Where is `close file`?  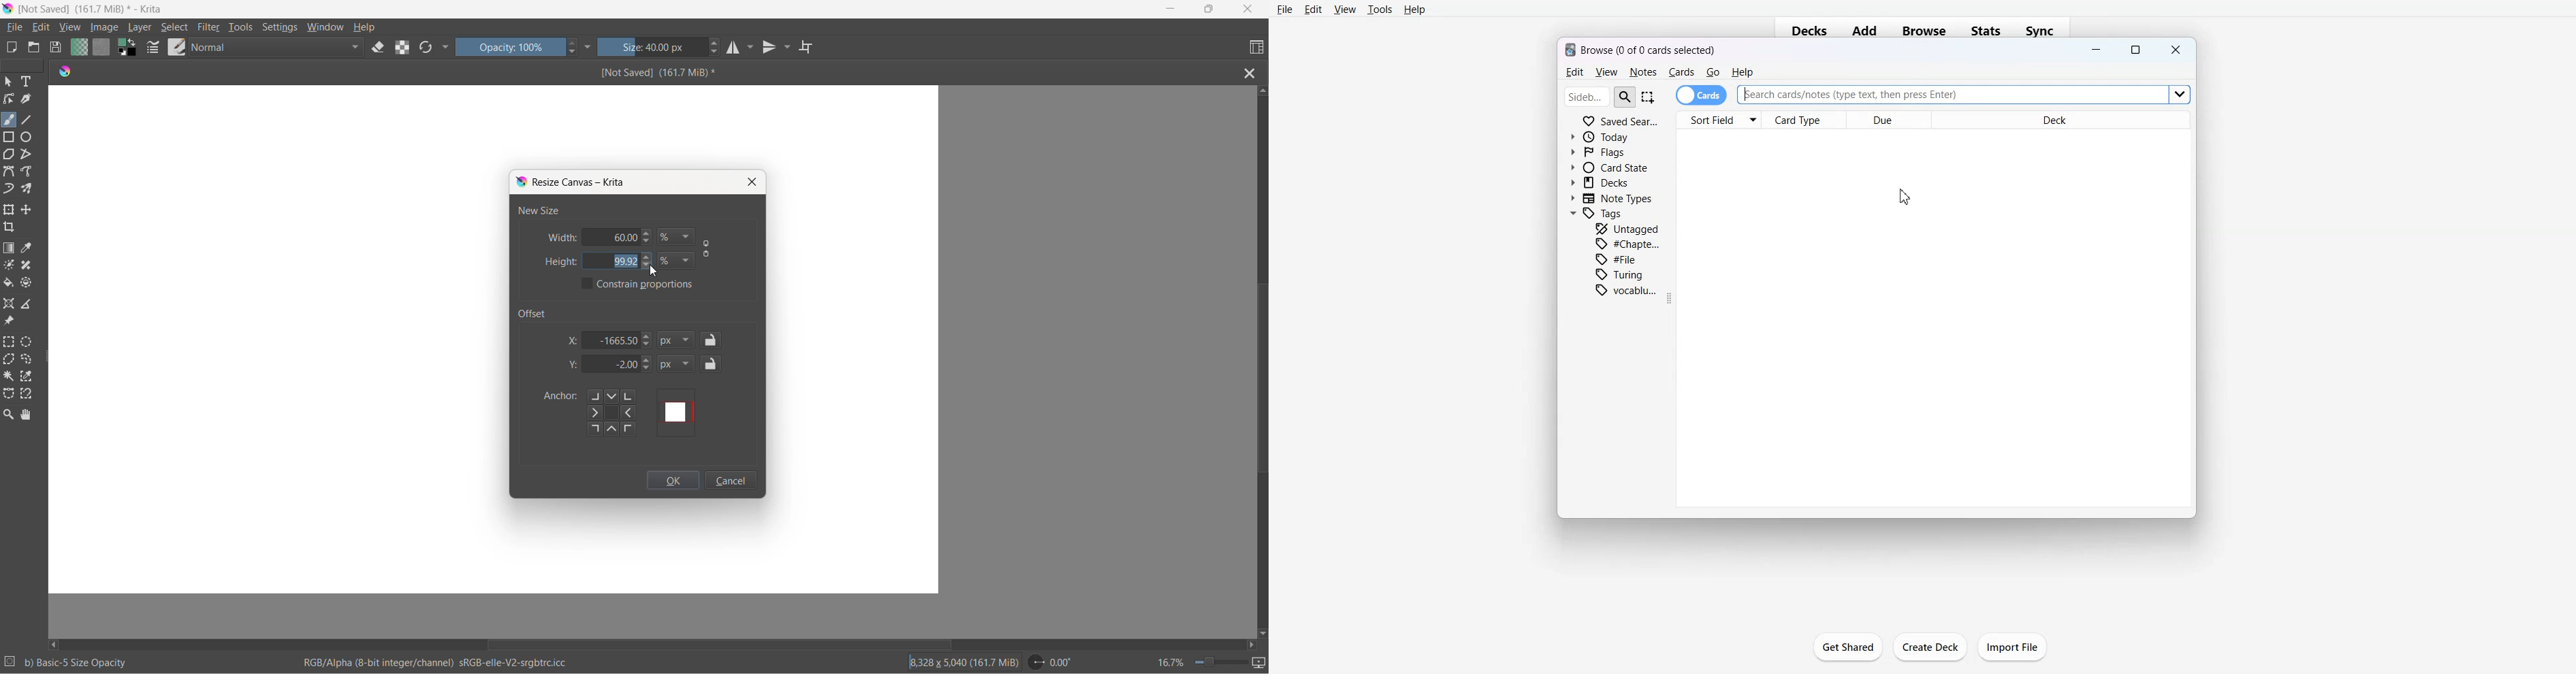 close file is located at coordinates (1254, 72).